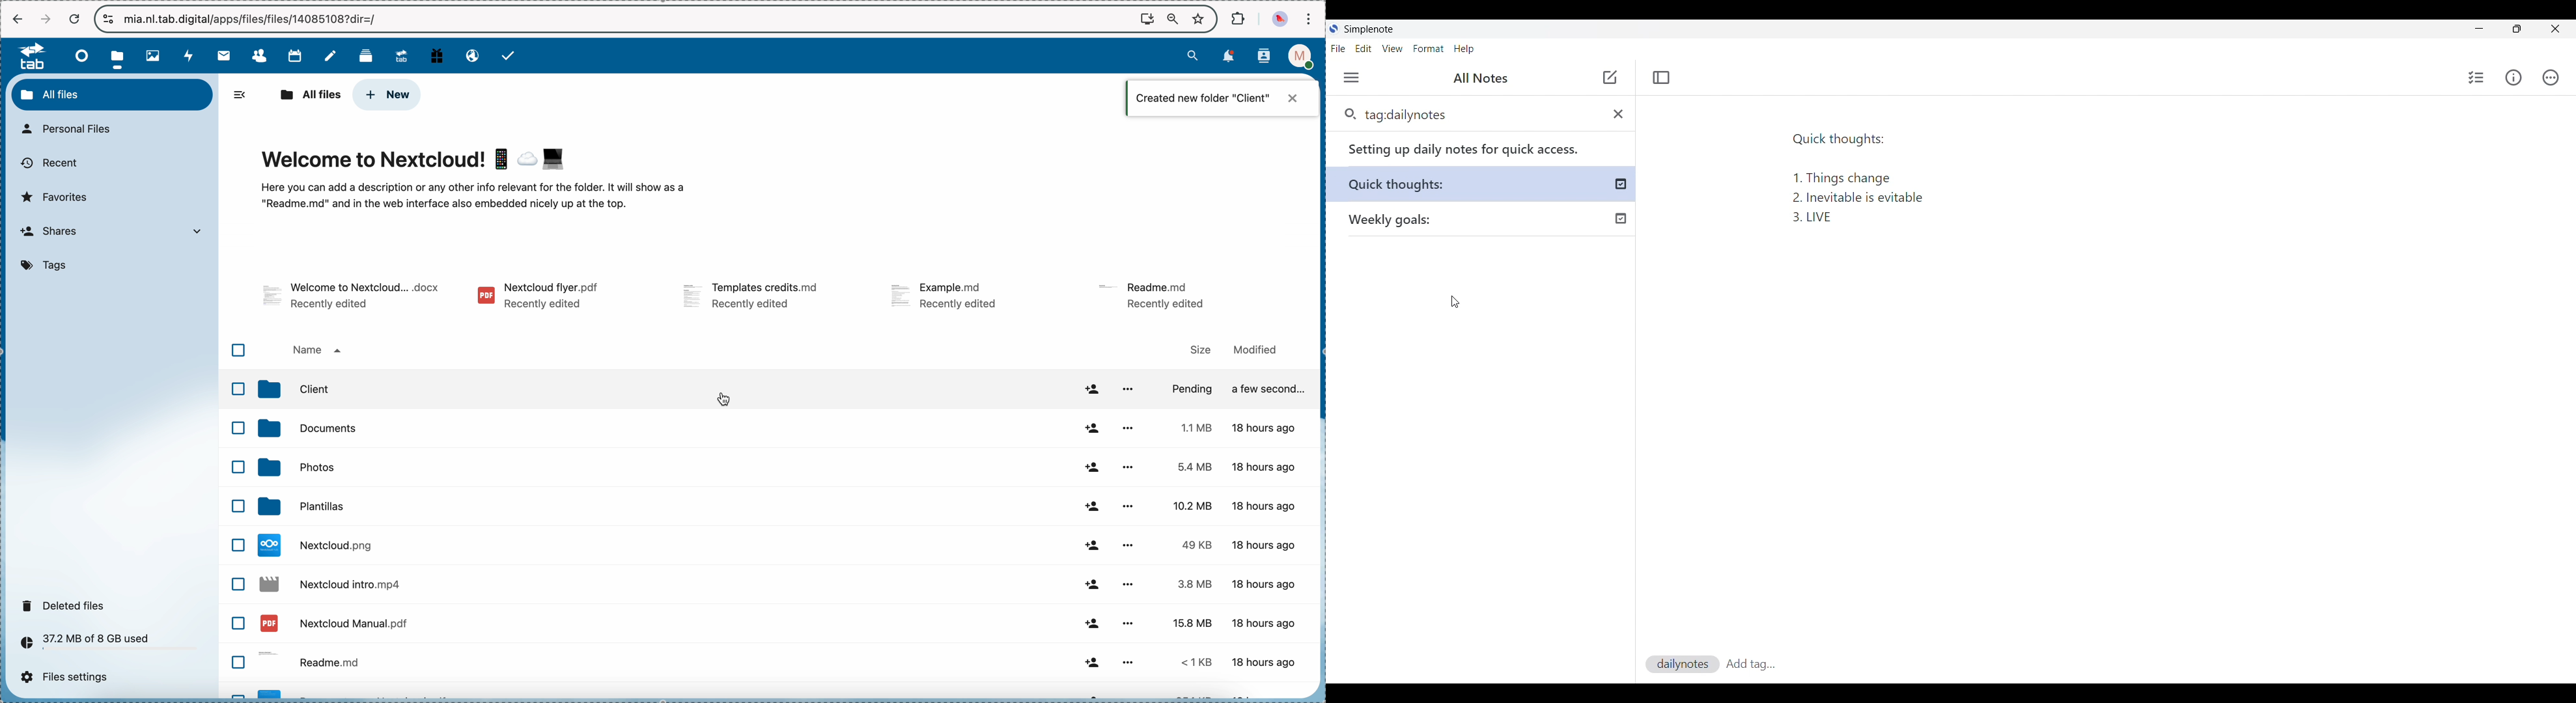 The width and height of the screenshot is (2576, 728). I want to click on Edit menu, so click(1364, 49).